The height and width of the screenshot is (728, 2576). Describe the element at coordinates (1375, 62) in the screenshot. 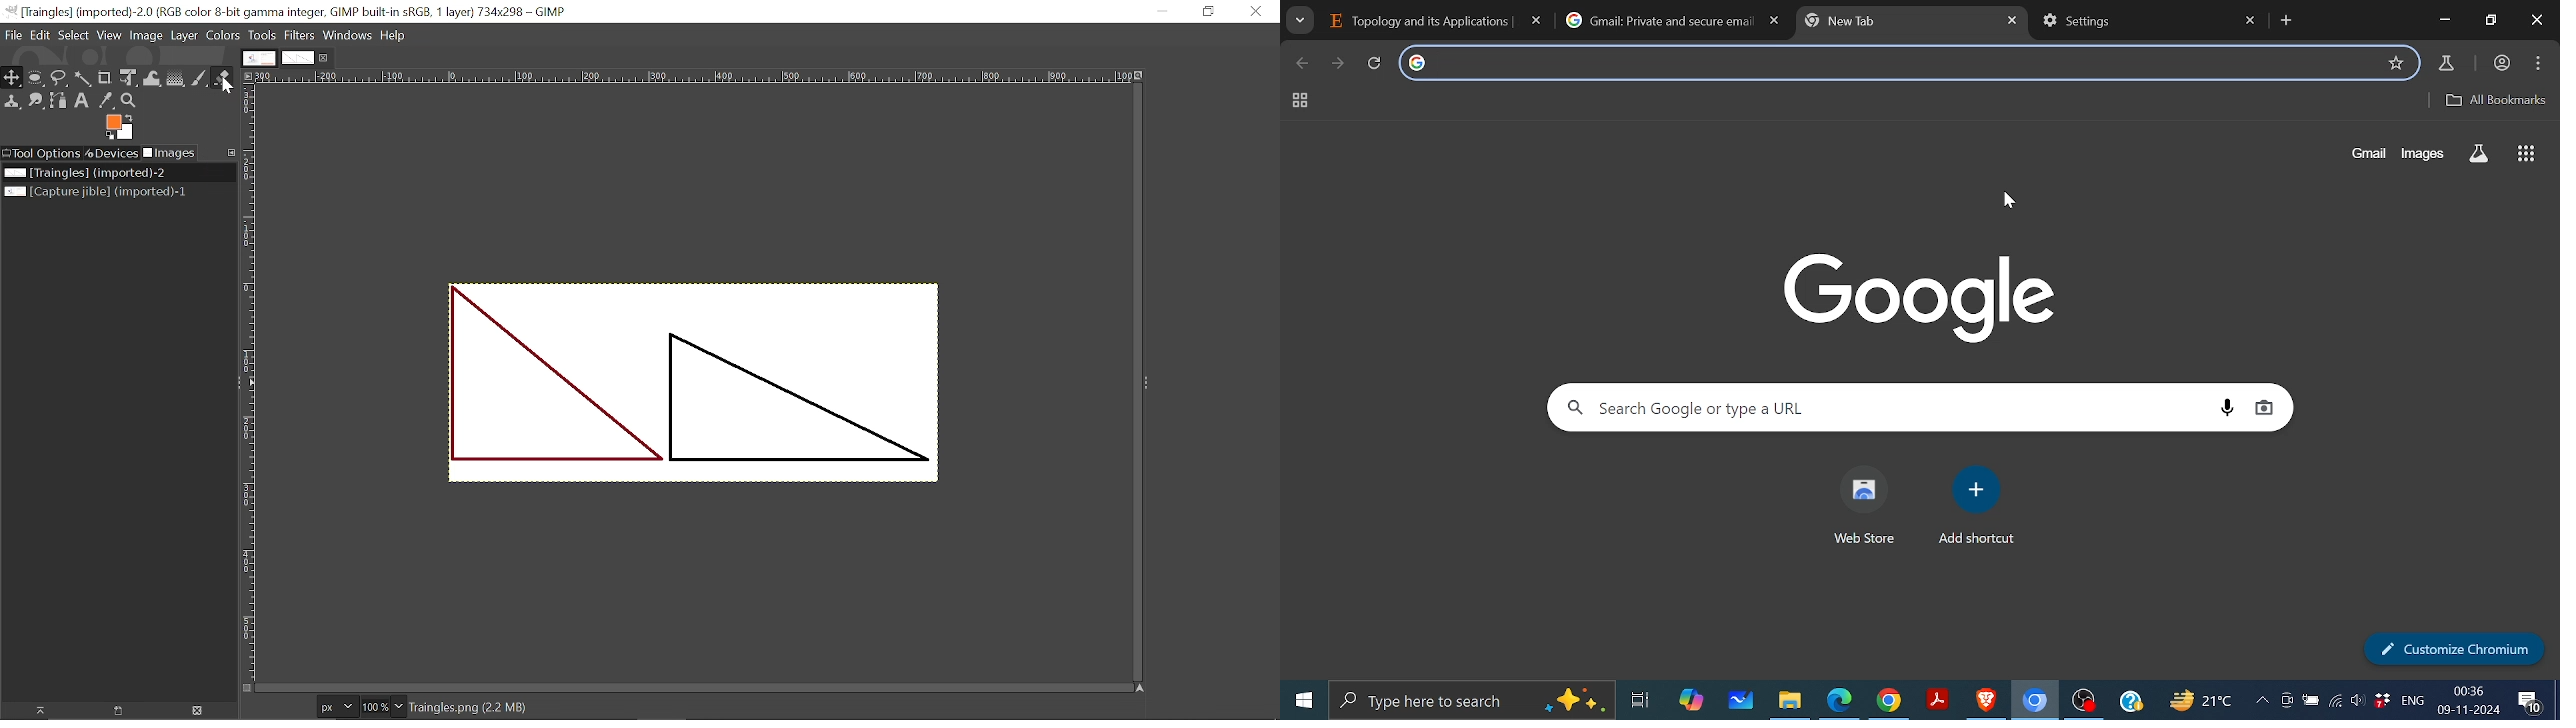

I see `Reload page` at that location.